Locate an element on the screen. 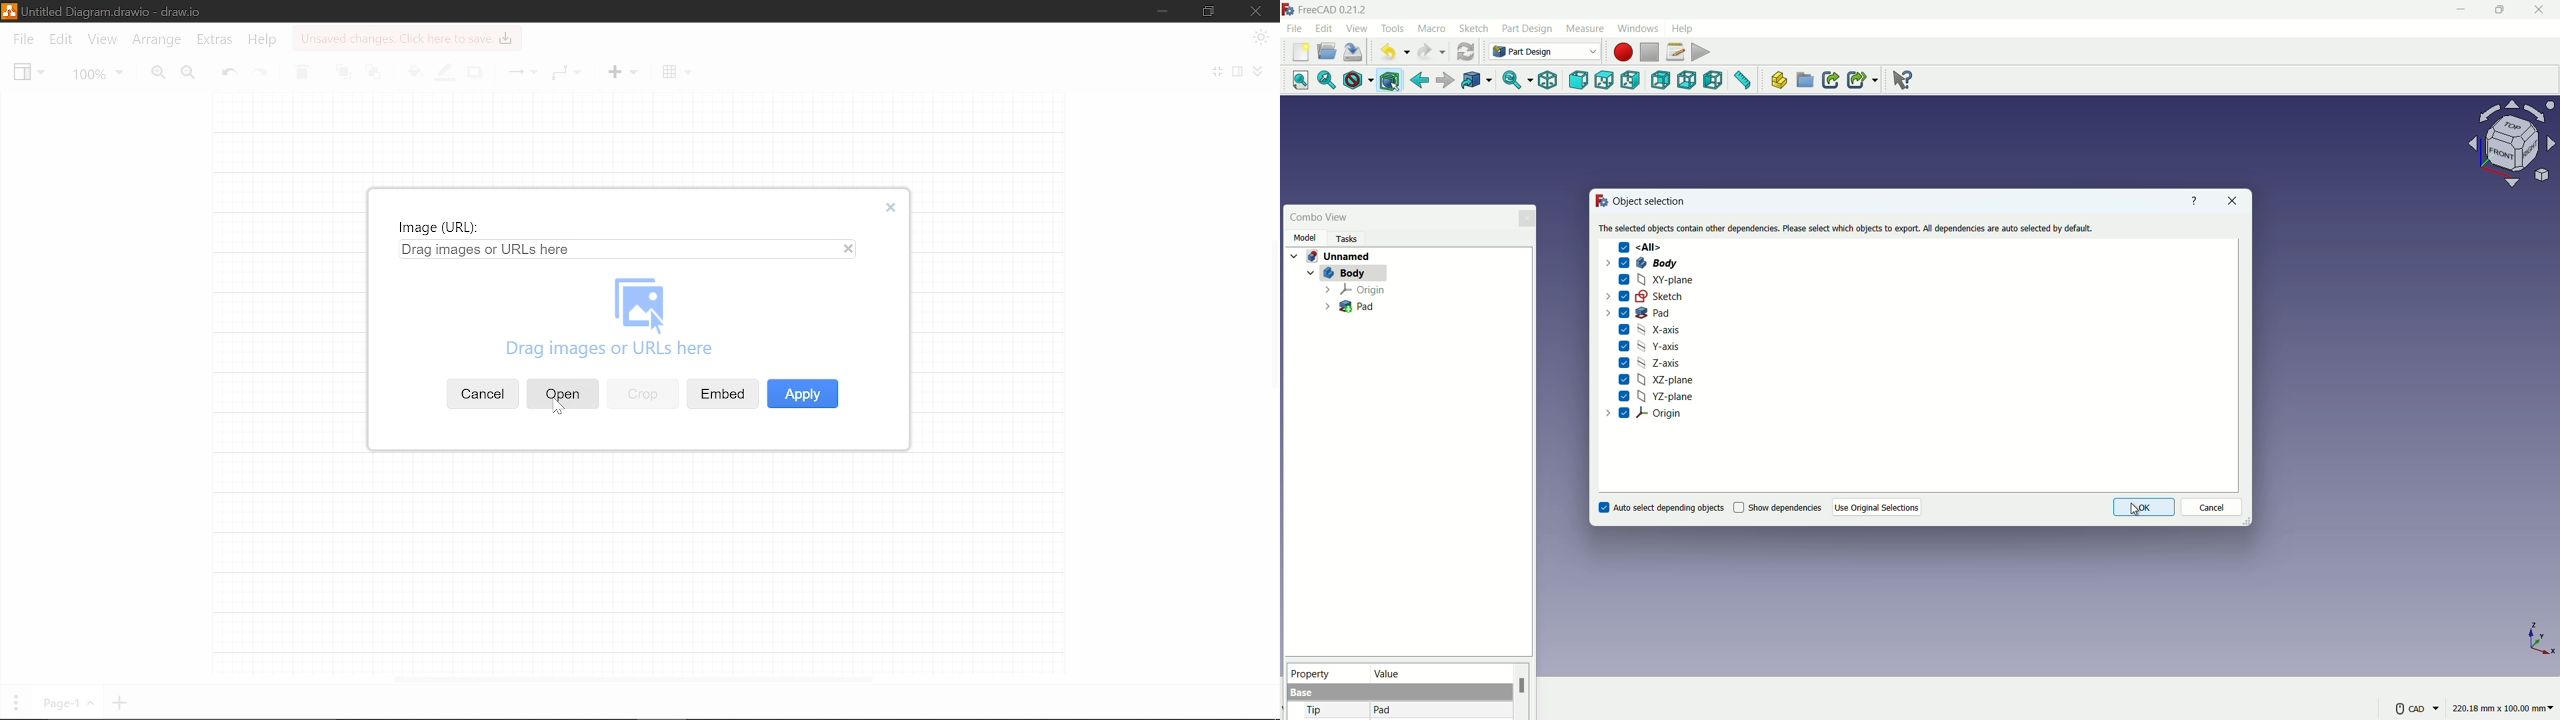  View is located at coordinates (29, 71).